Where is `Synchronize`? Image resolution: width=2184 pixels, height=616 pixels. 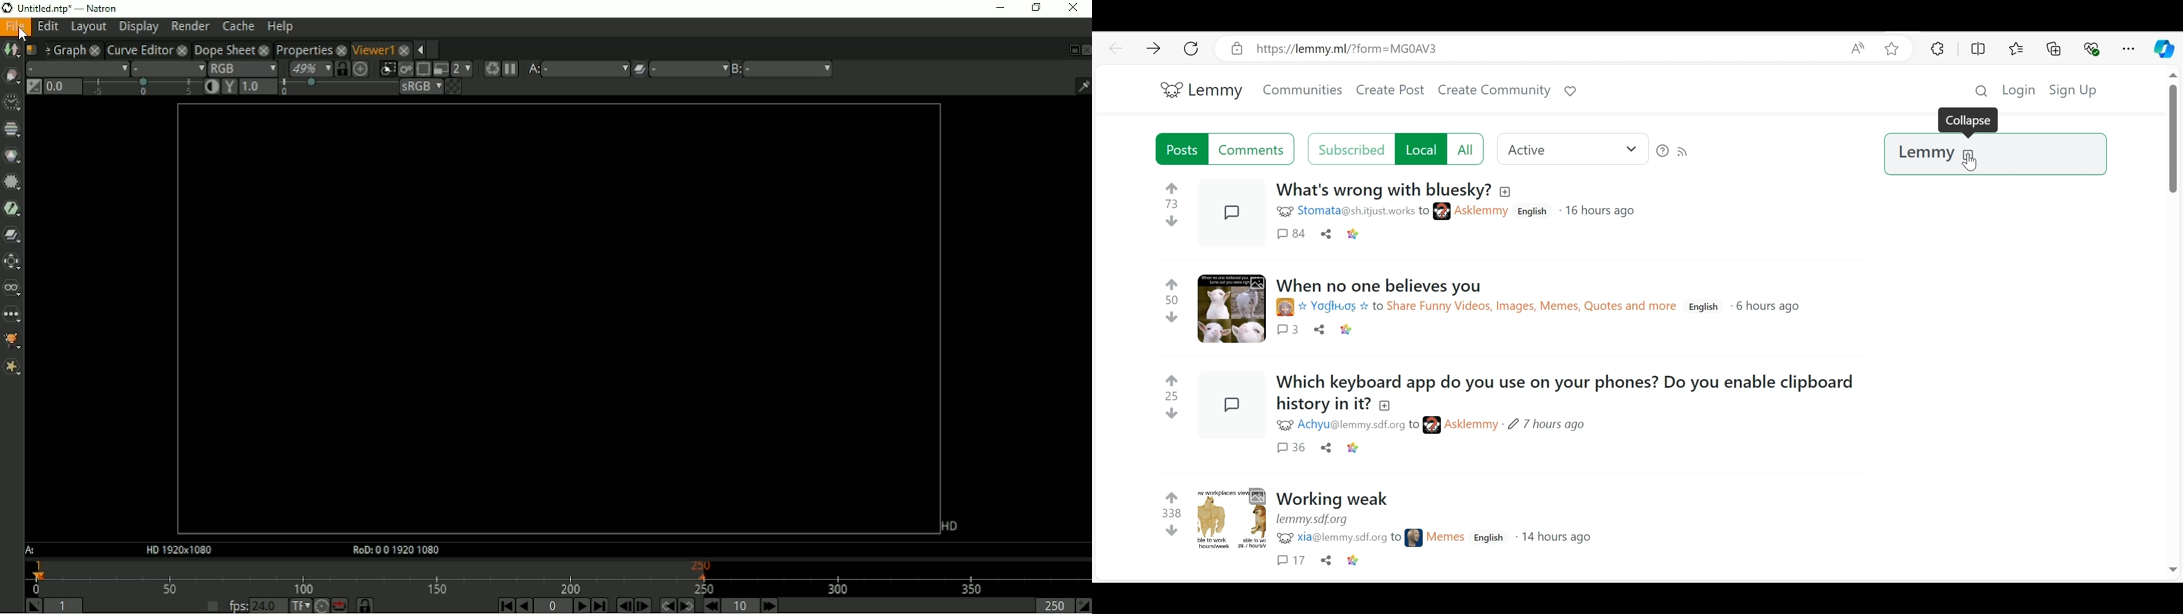 Synchronize is located at coordinates (342, 68).